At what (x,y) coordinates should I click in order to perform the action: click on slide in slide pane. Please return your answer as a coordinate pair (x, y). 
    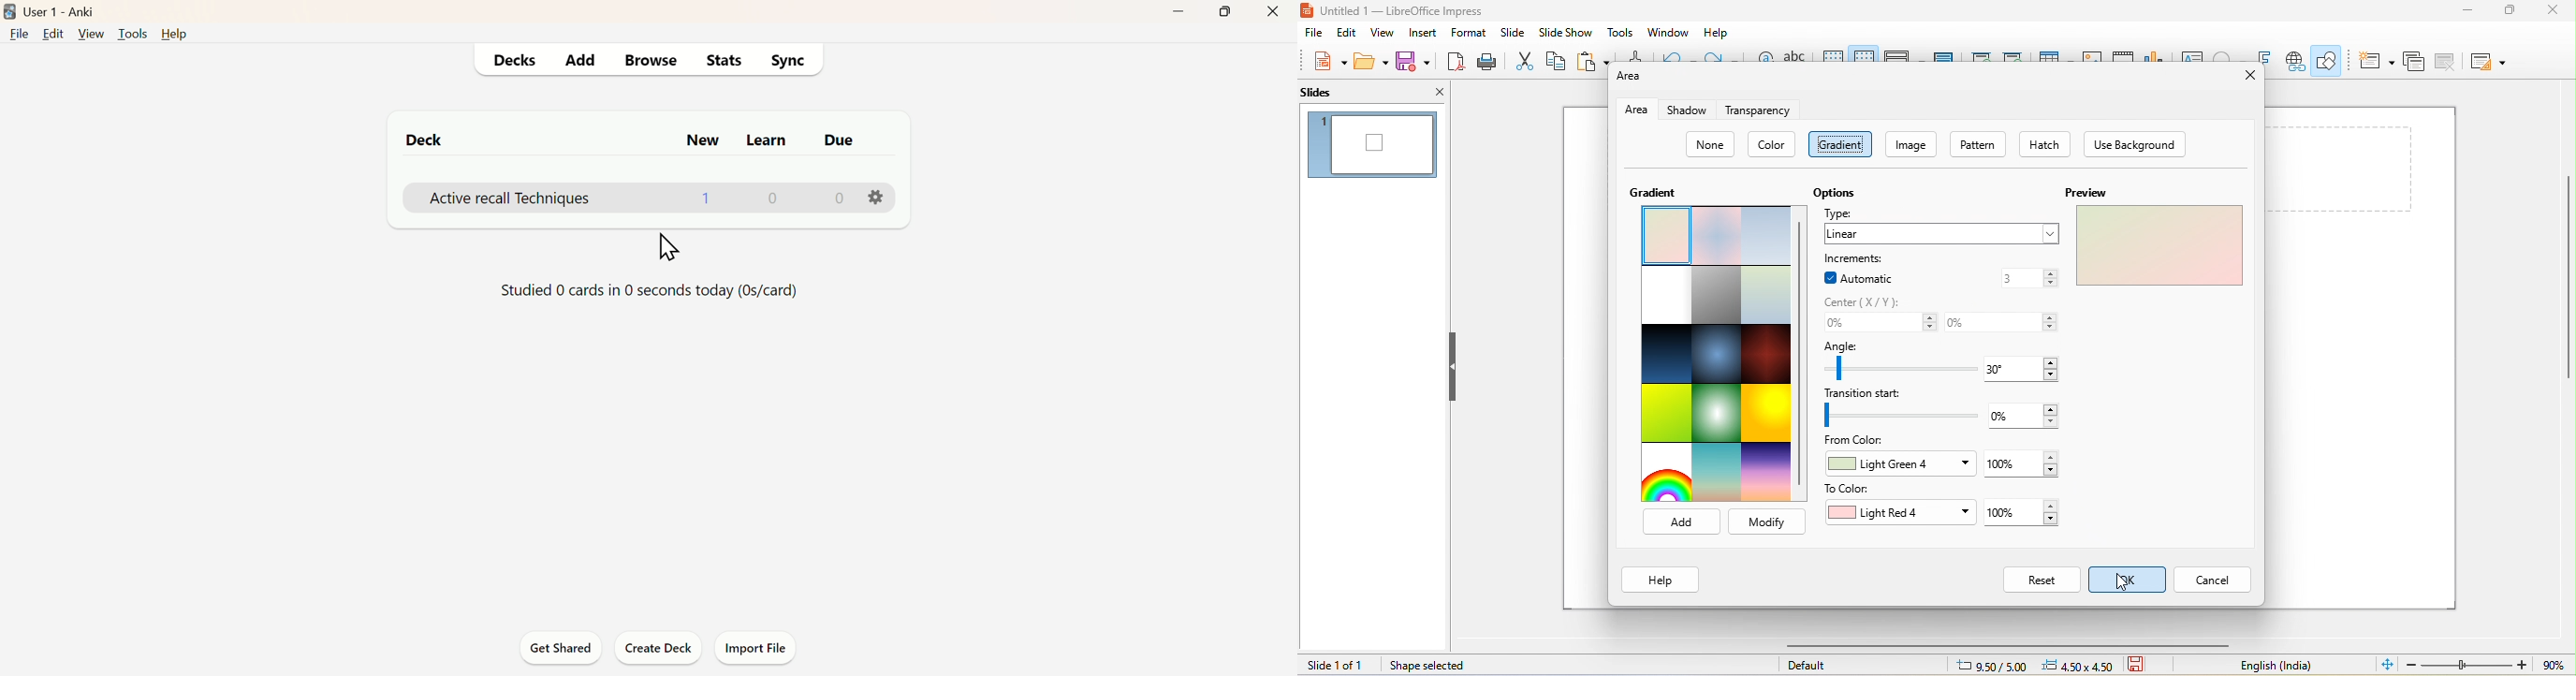
    Looking at the image, I should click on (1371, 145).